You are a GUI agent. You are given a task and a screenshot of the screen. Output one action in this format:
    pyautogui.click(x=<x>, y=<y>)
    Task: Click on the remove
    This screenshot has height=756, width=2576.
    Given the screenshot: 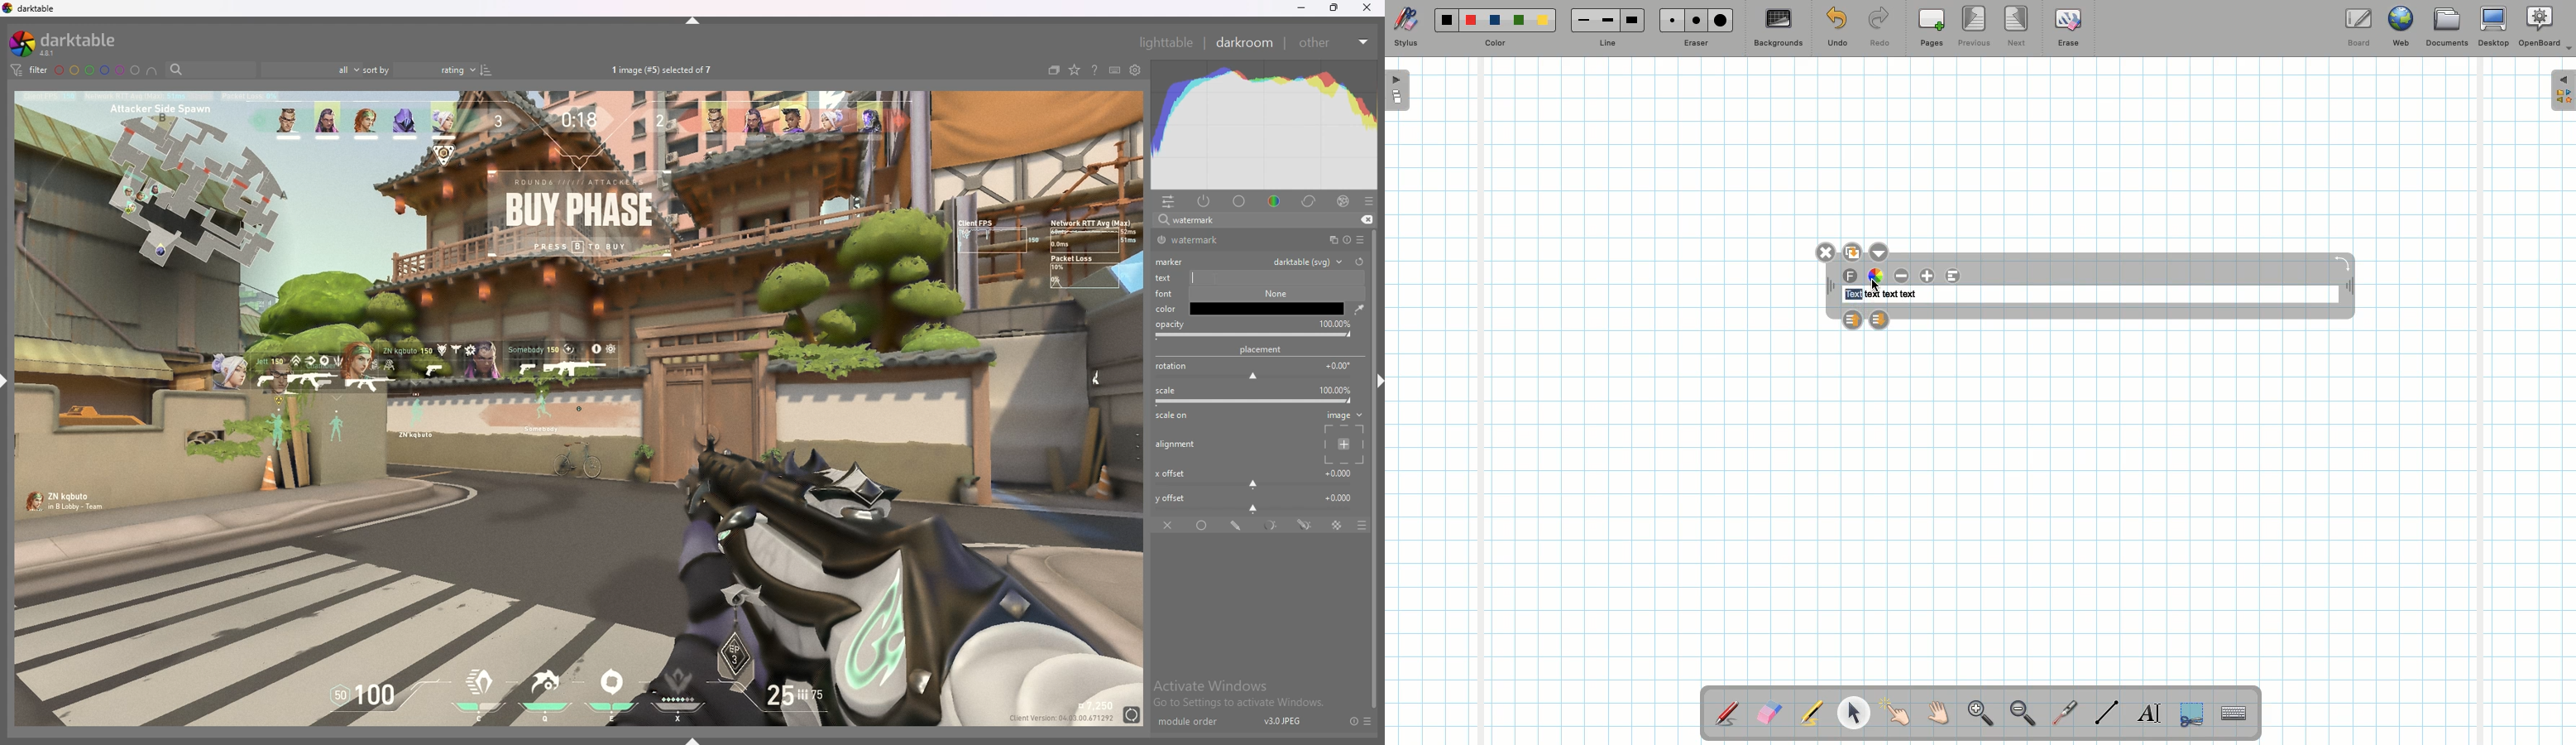 What is the action you would take?
    pyautogui.click(x=1365, y=220)
    